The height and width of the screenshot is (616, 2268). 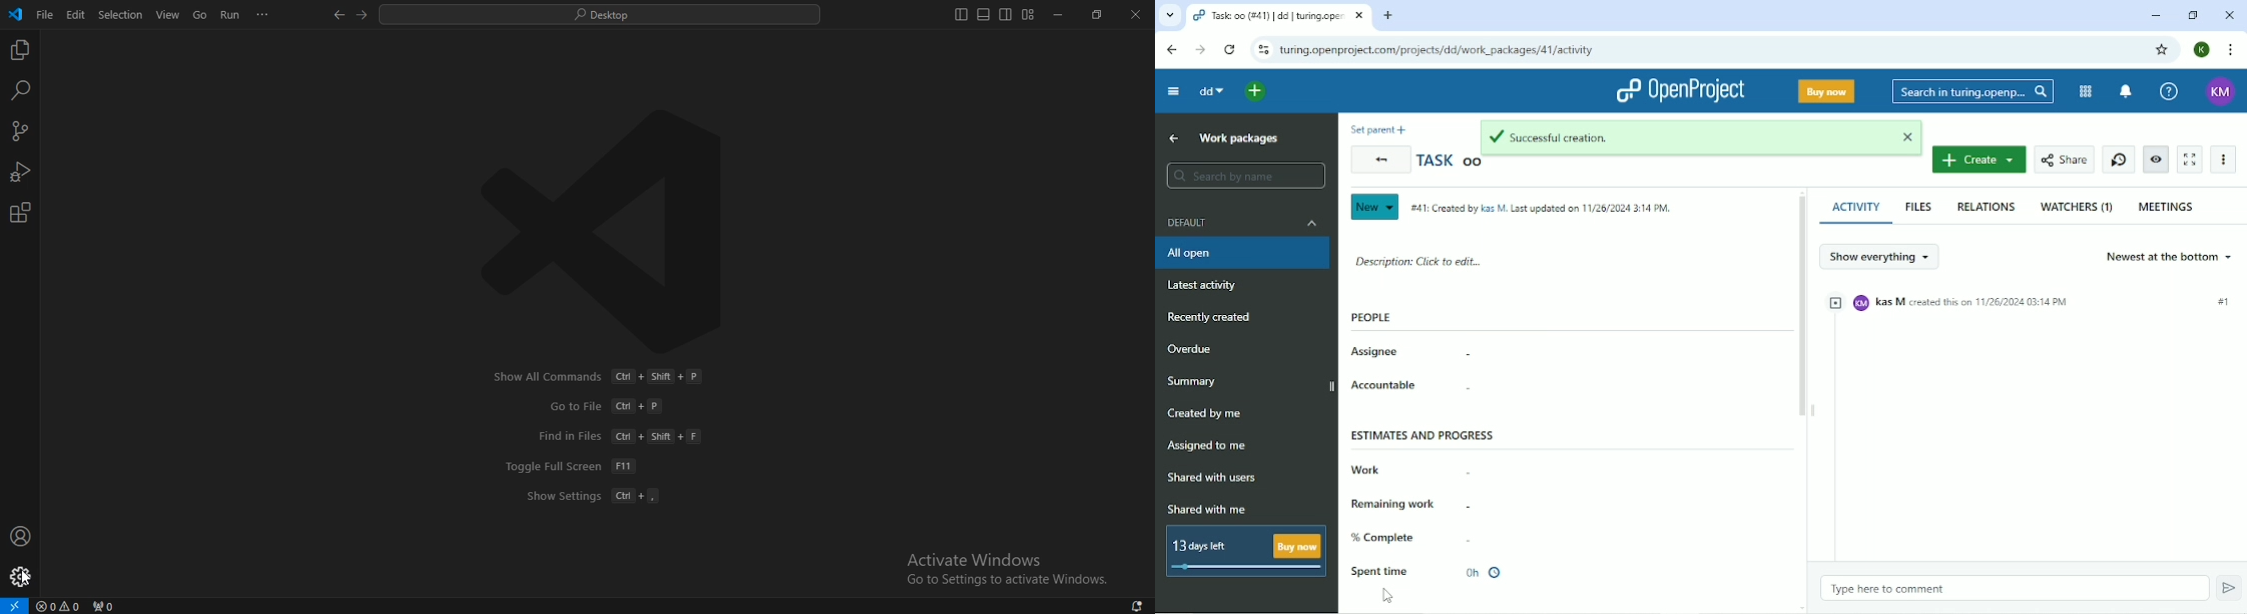 What do you see at coordinates (1882, 258) in the screenshot?
I see `Show everything` at bounding box center [1882, 258].